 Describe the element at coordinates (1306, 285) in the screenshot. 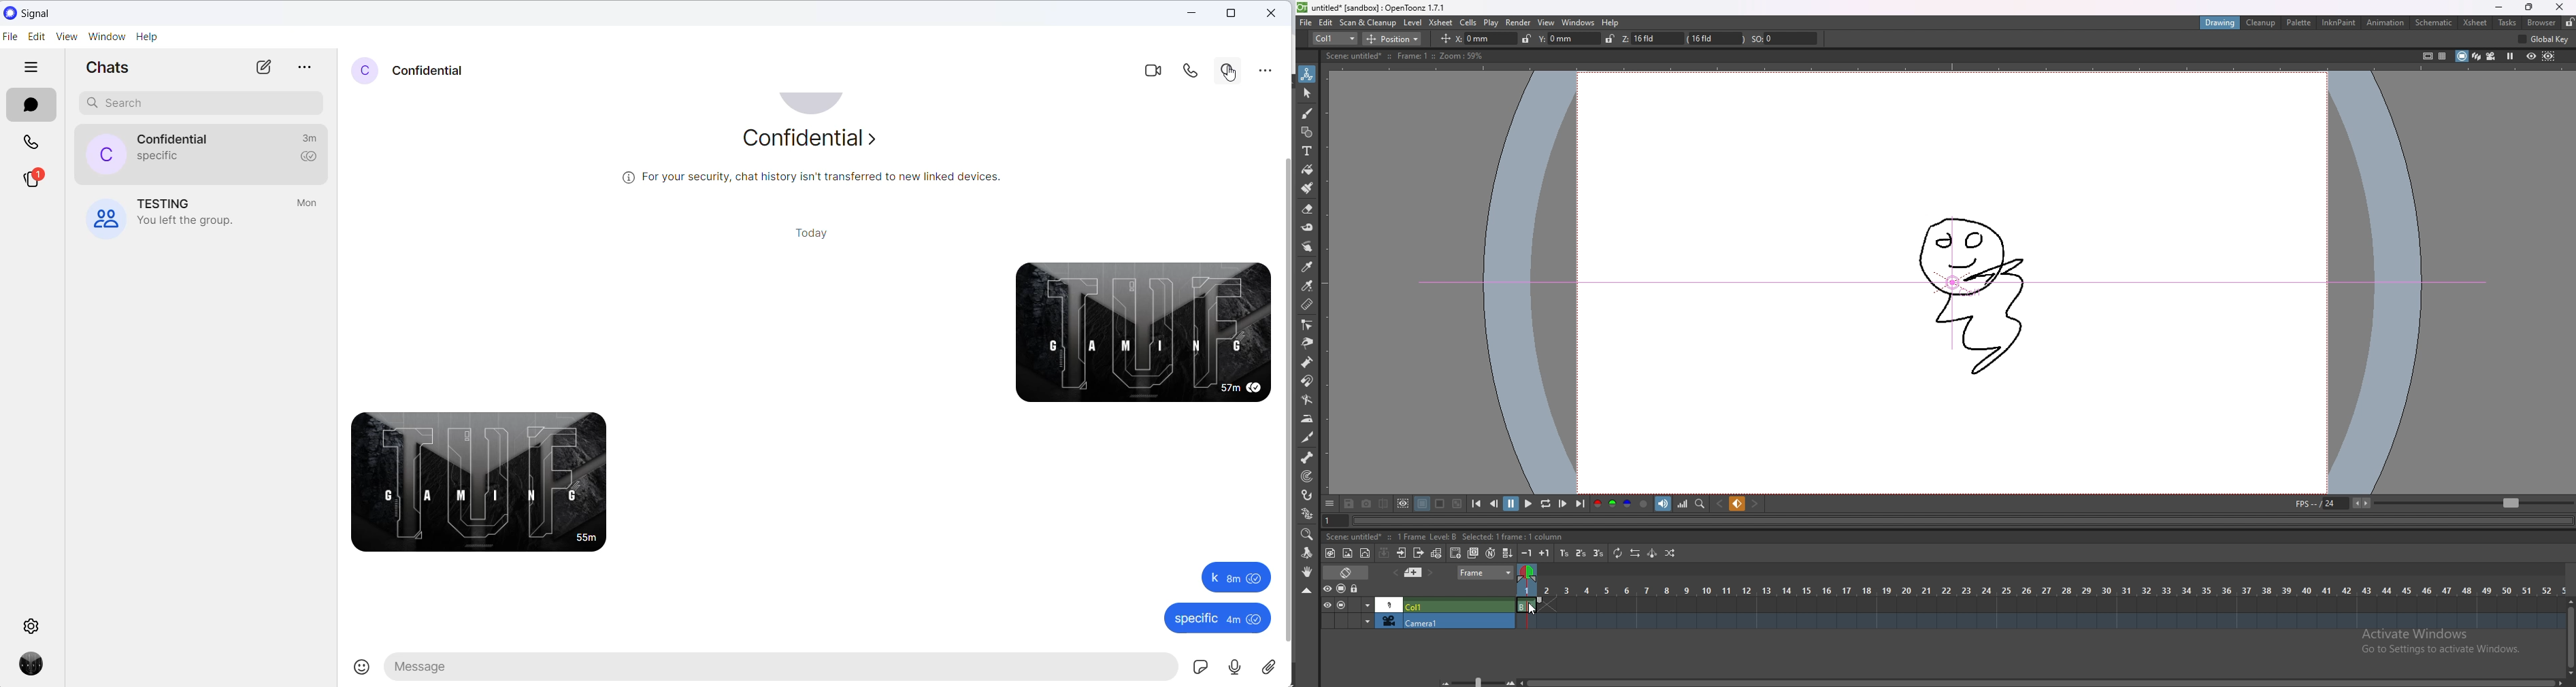

I see `rgb picker` at that location.